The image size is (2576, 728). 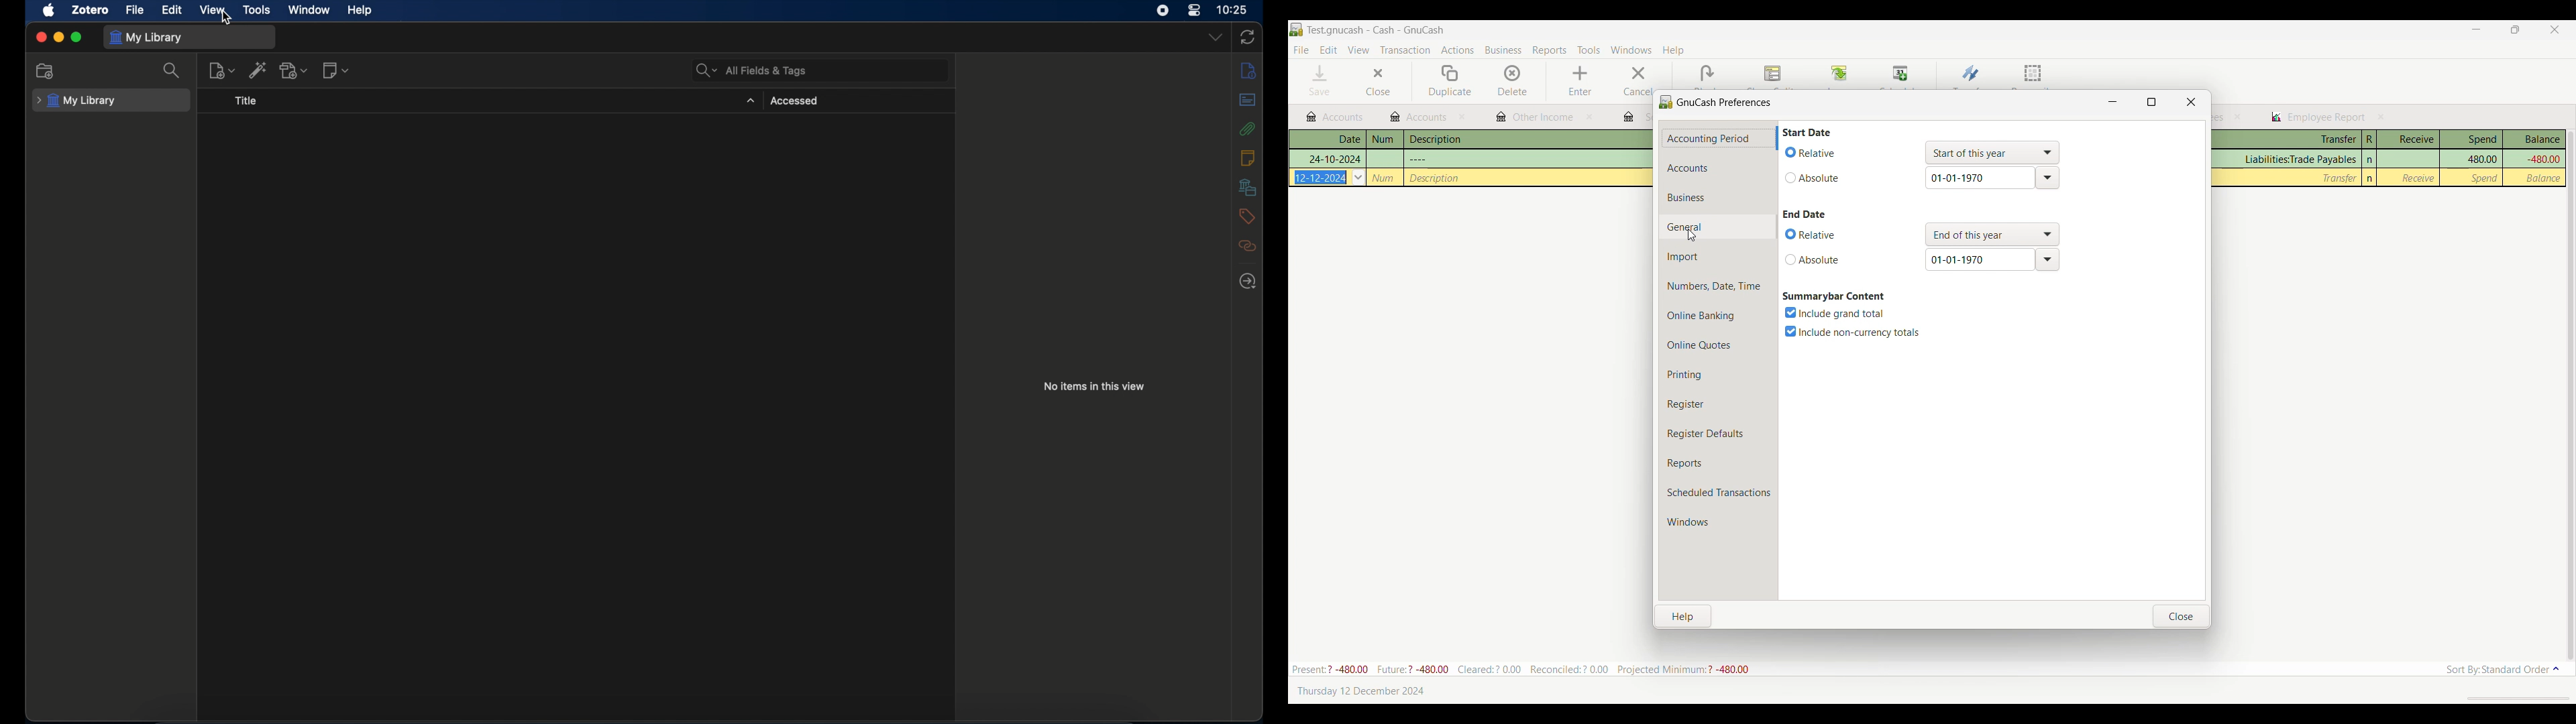 What do you see at coordinates (2471, 139) in the screenshot?
I see `Spend column` at bounding box center [2471, 139].